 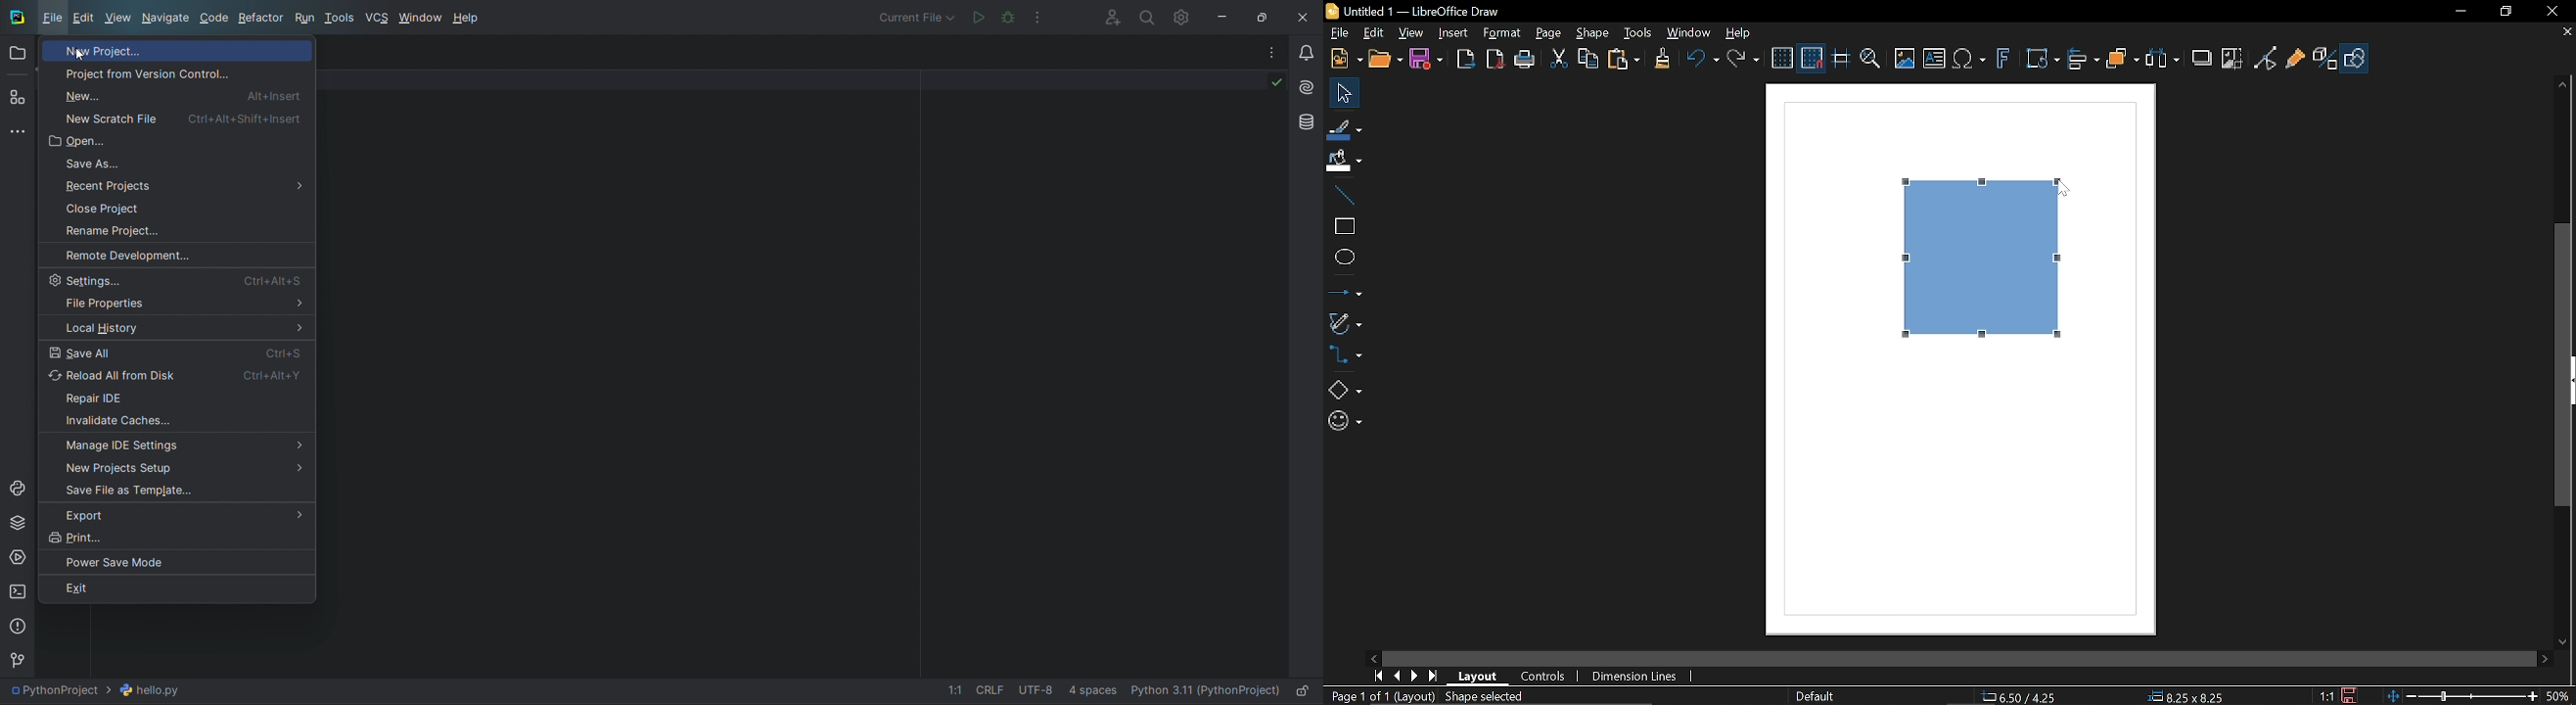 What do you see at coordinates (1589, 60) in the screenshot?
I see `Copy` at bounding box center [1589, 60].